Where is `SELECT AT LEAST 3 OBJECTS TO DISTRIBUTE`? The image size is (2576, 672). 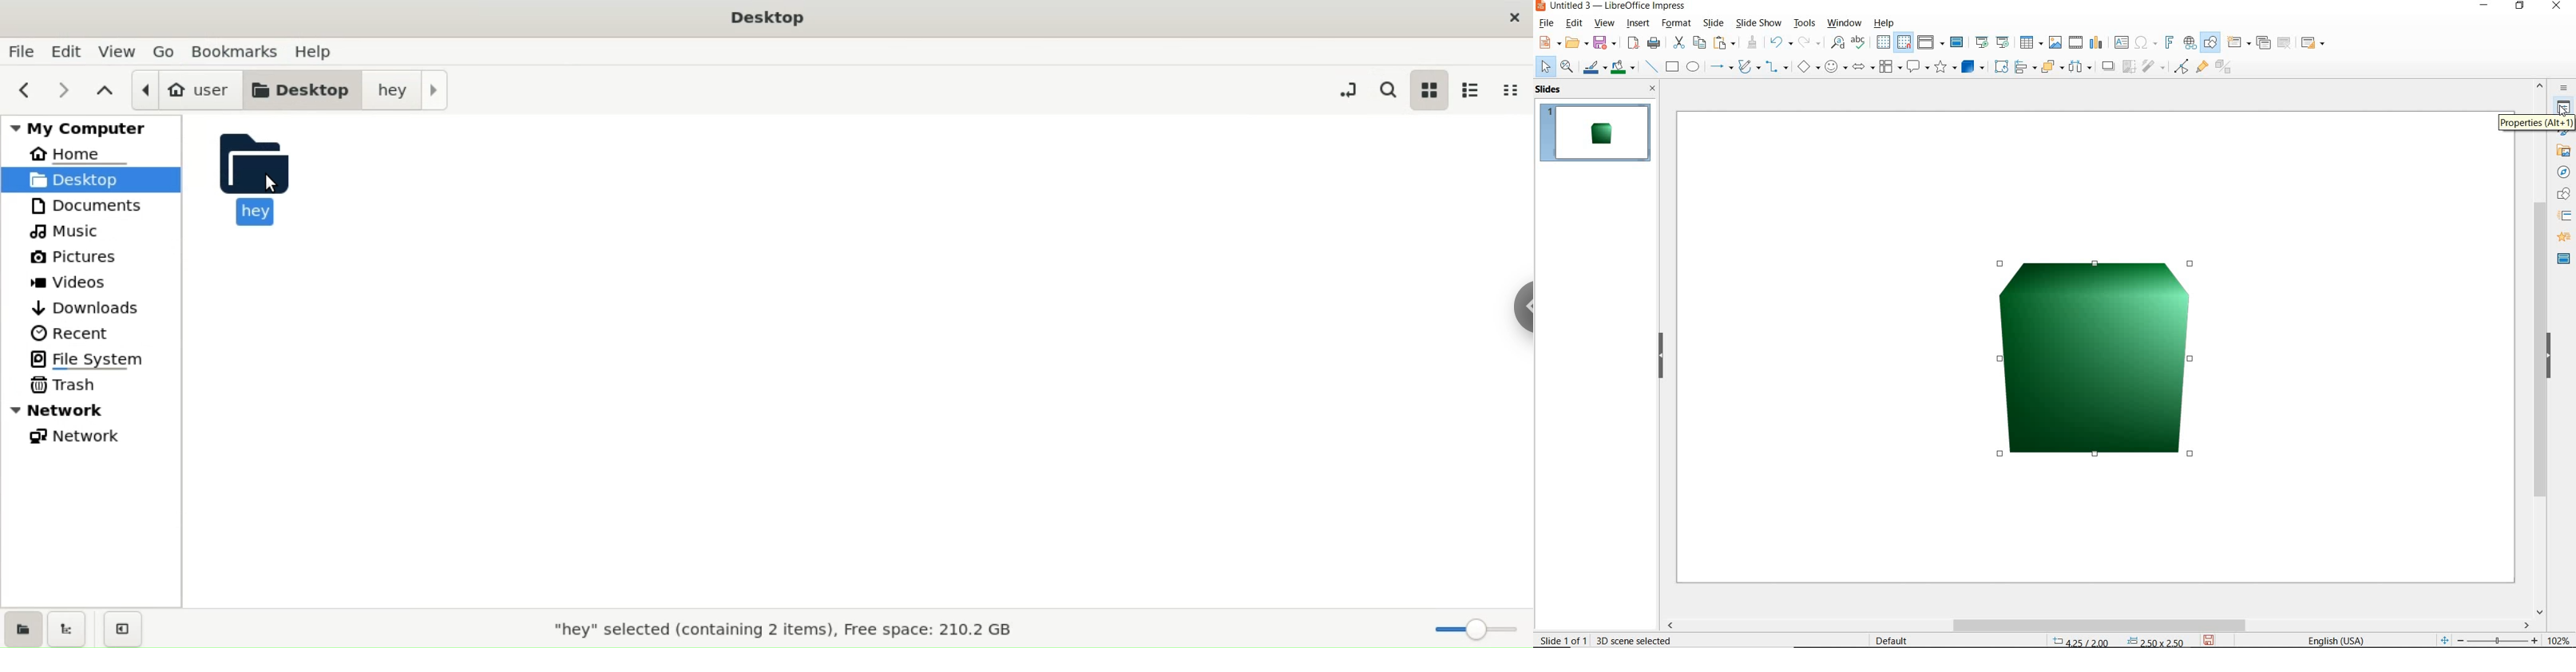
SELECT AT LEAST 3 OBJECTS TO DISTRIBUTE is located at coordinates (2082, 68).